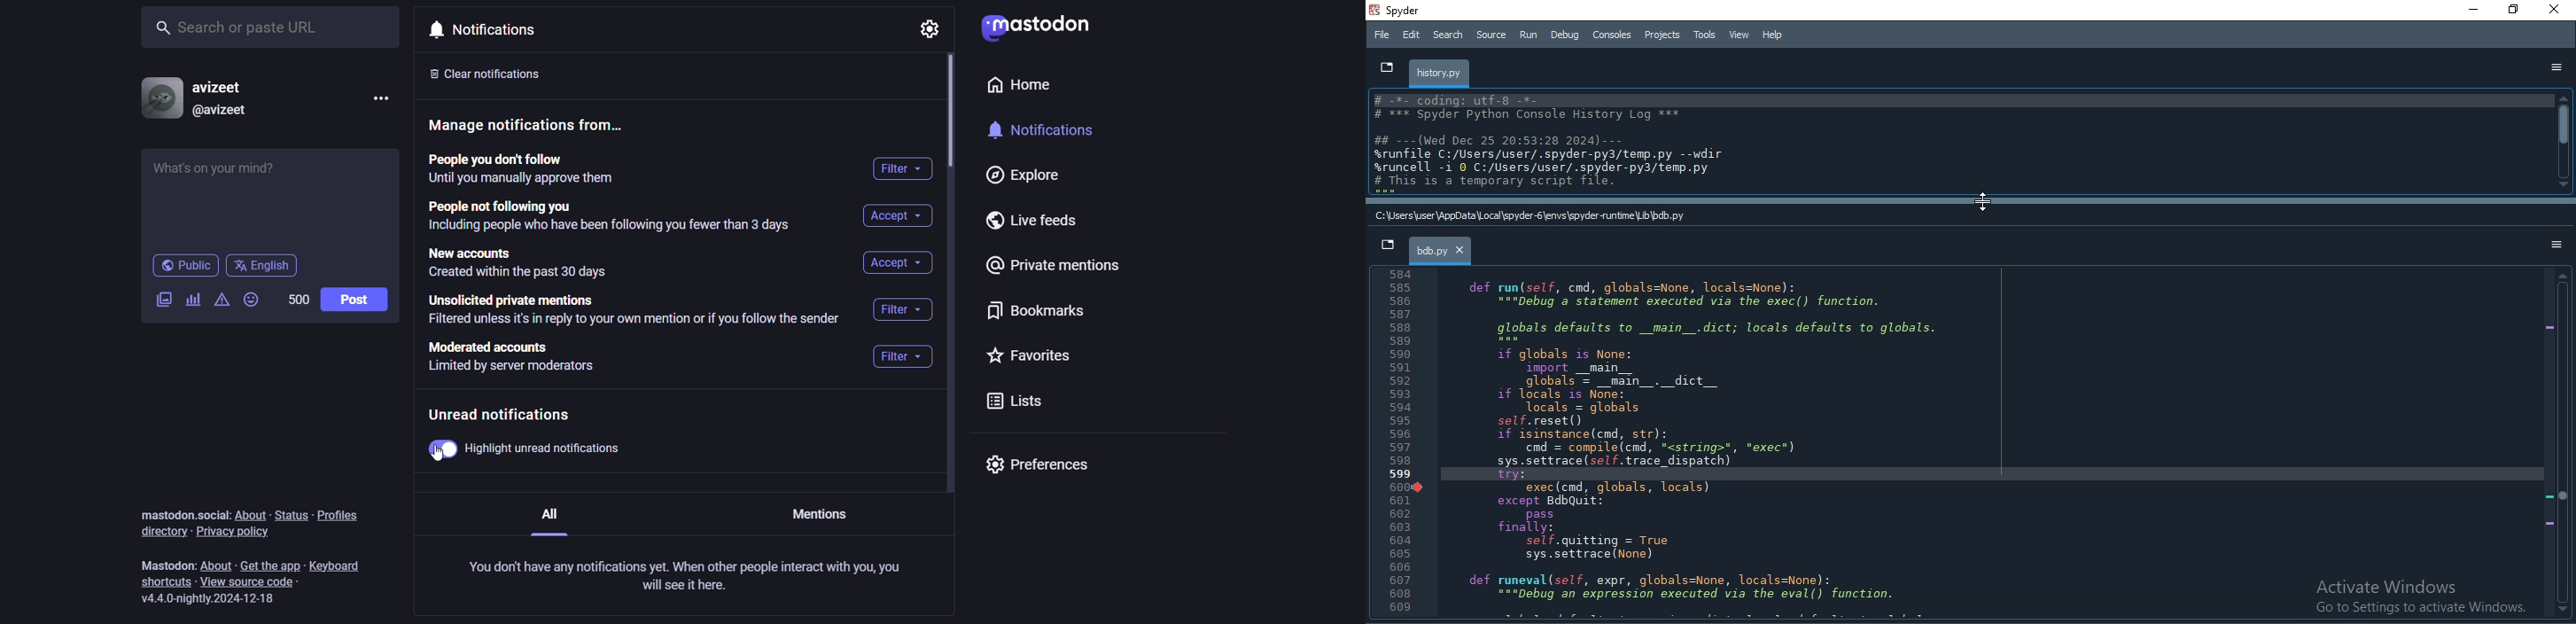 Image resolution: width=2576 pixels, height=644 pixels. Describe the element at coordinates (894, 216) in the screenshot. I see `accept` at that location.